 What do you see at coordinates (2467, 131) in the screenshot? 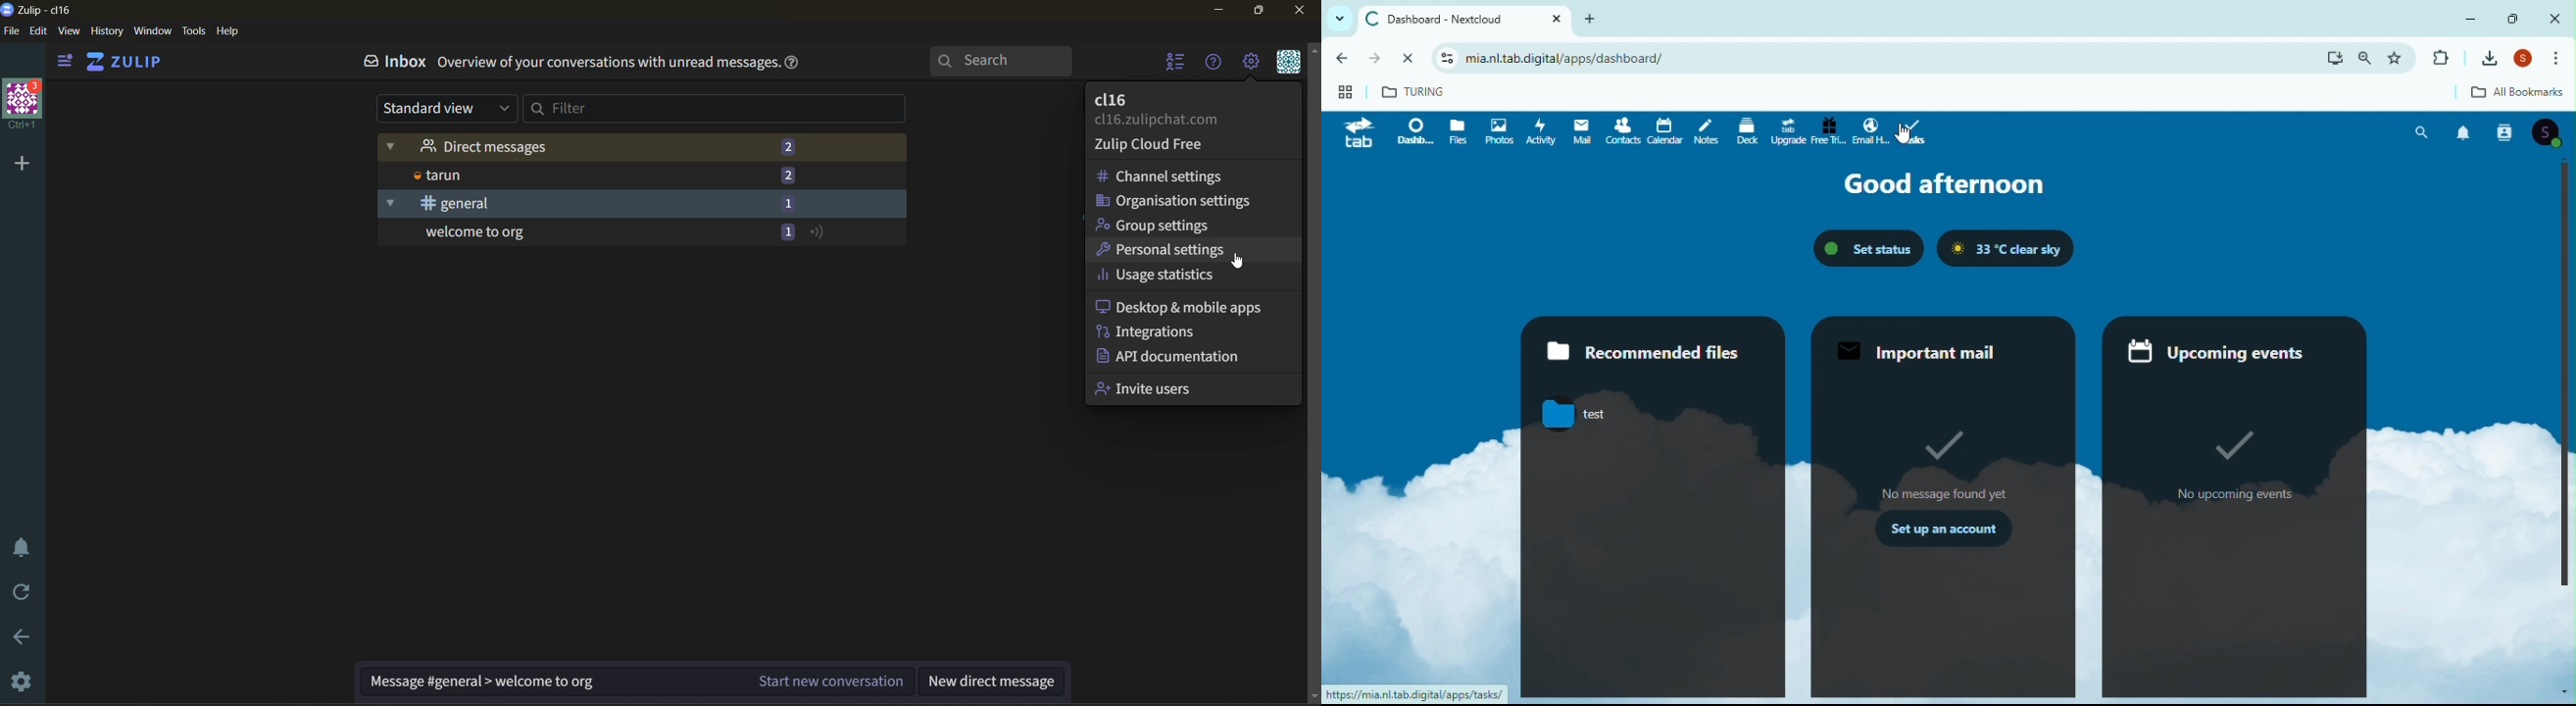
I see `Notifications` at bounding box center [2467, 131].